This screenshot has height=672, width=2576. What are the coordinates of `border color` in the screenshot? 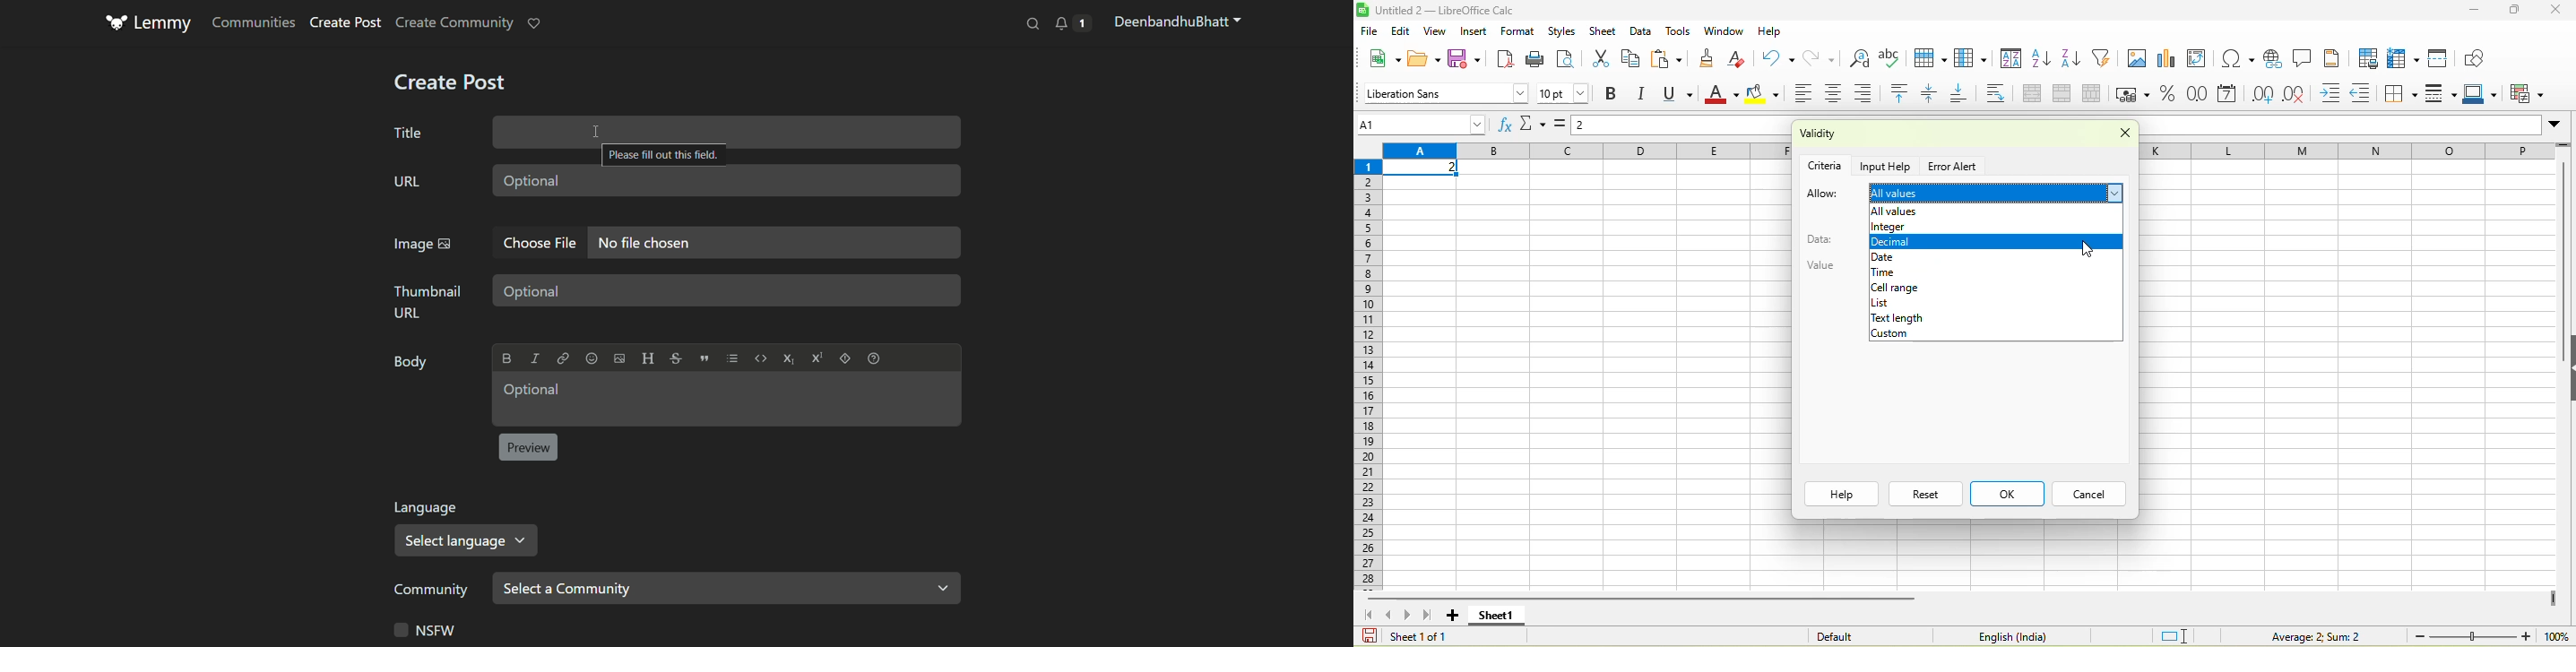 It's located at (2484, 95).